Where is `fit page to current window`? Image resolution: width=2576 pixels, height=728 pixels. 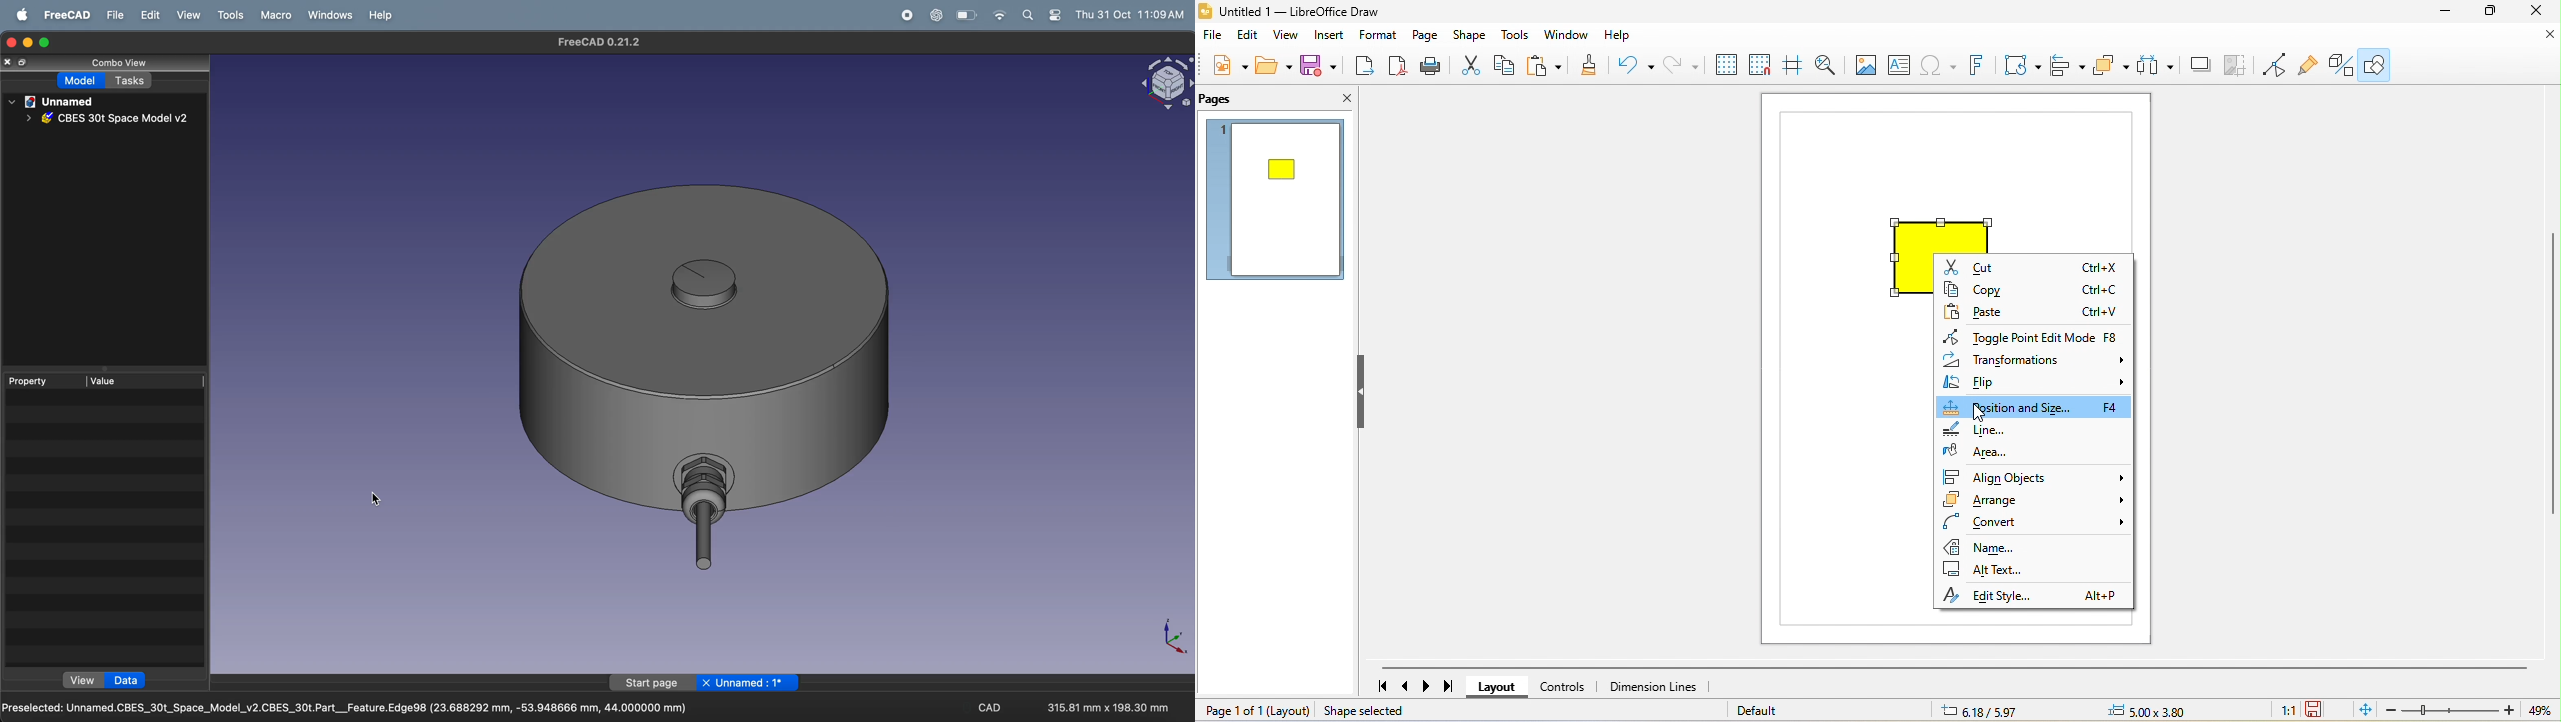
fit page to current window is located at coordinates (2363, 710).